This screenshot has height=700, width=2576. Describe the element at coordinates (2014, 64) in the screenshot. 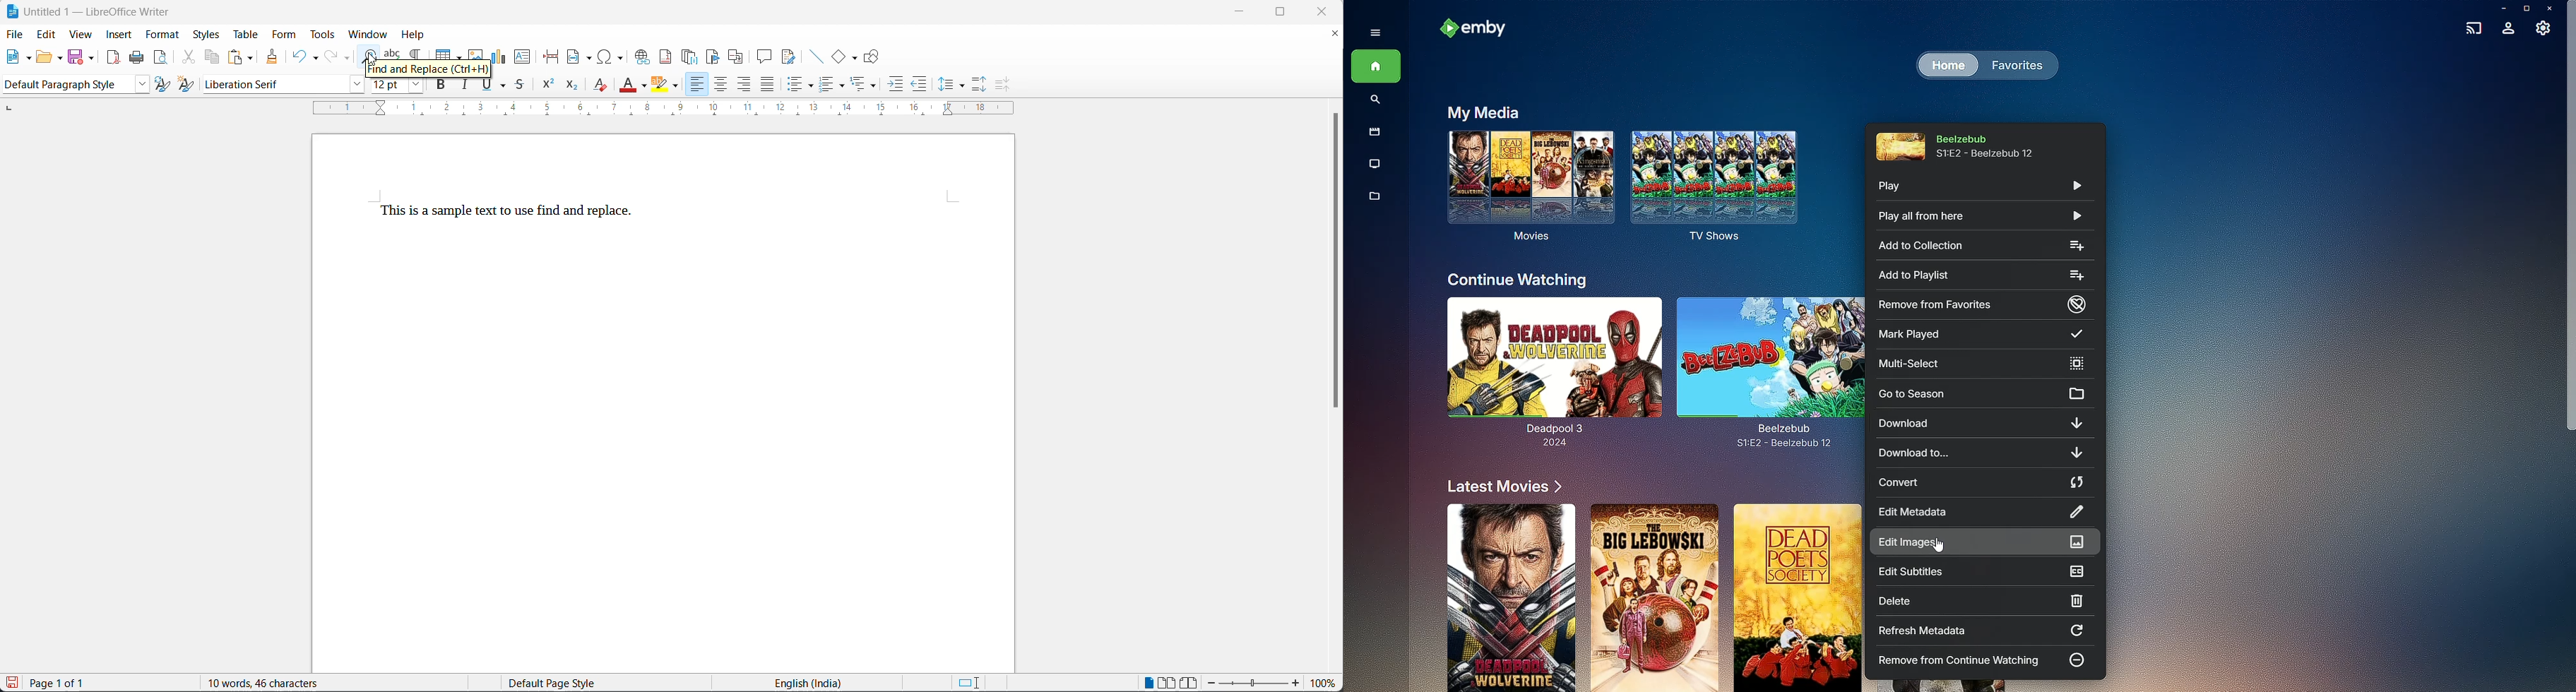

I see `Favorites` at that location.